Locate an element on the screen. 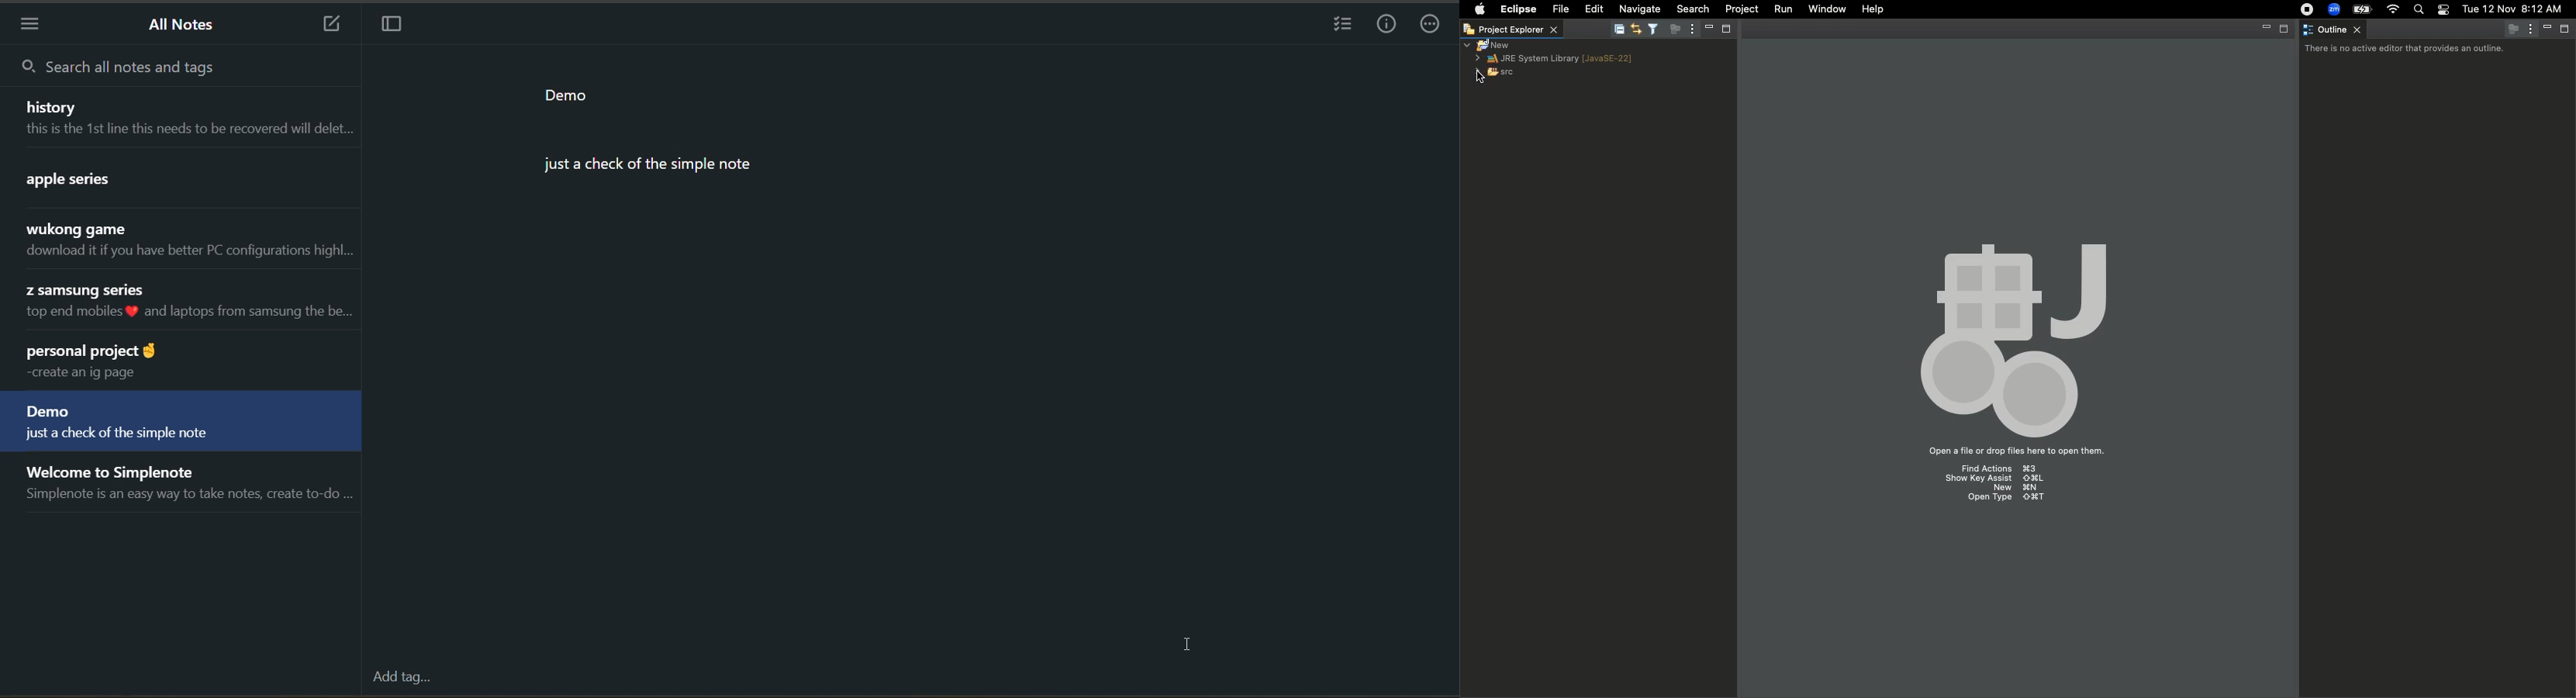 This screenshot has height=700, width=2576. Find actions is located at coordinates (1998, 467).